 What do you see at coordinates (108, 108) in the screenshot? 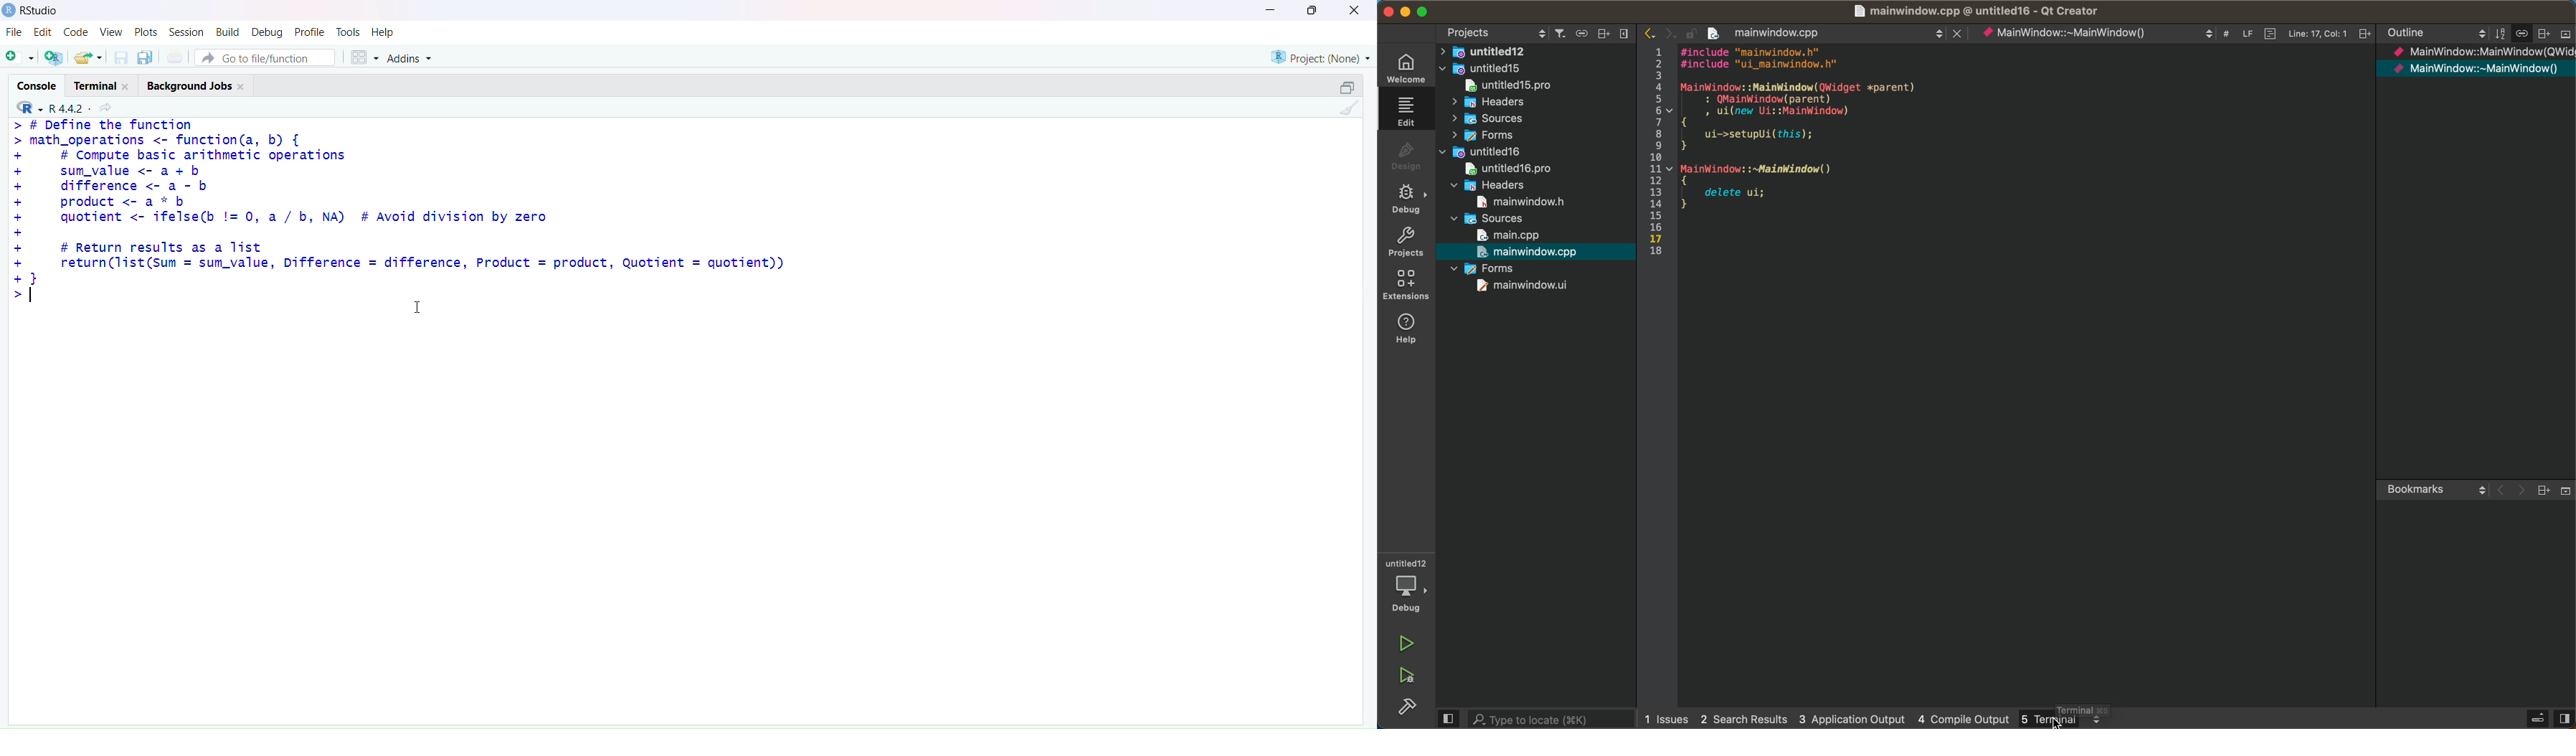
I see `View the current working directory` at bounding box center [108, 108].